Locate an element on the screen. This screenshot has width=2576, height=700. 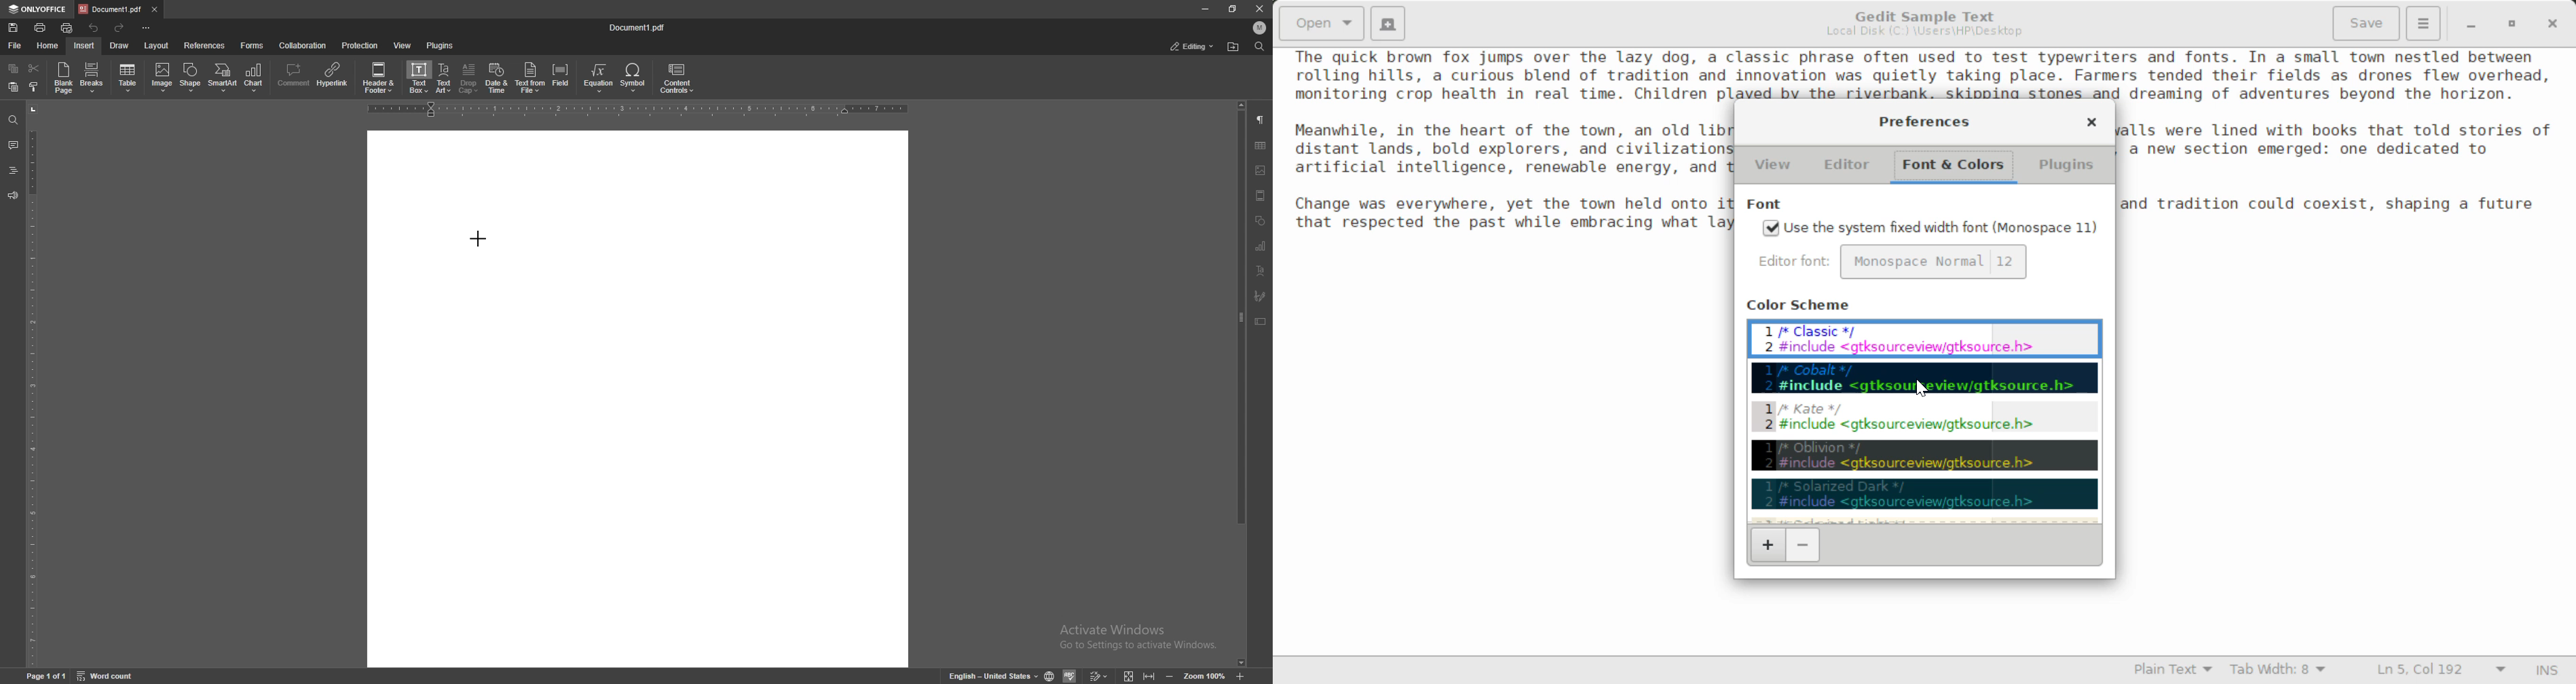
insert is located at coordinates (84, 46).